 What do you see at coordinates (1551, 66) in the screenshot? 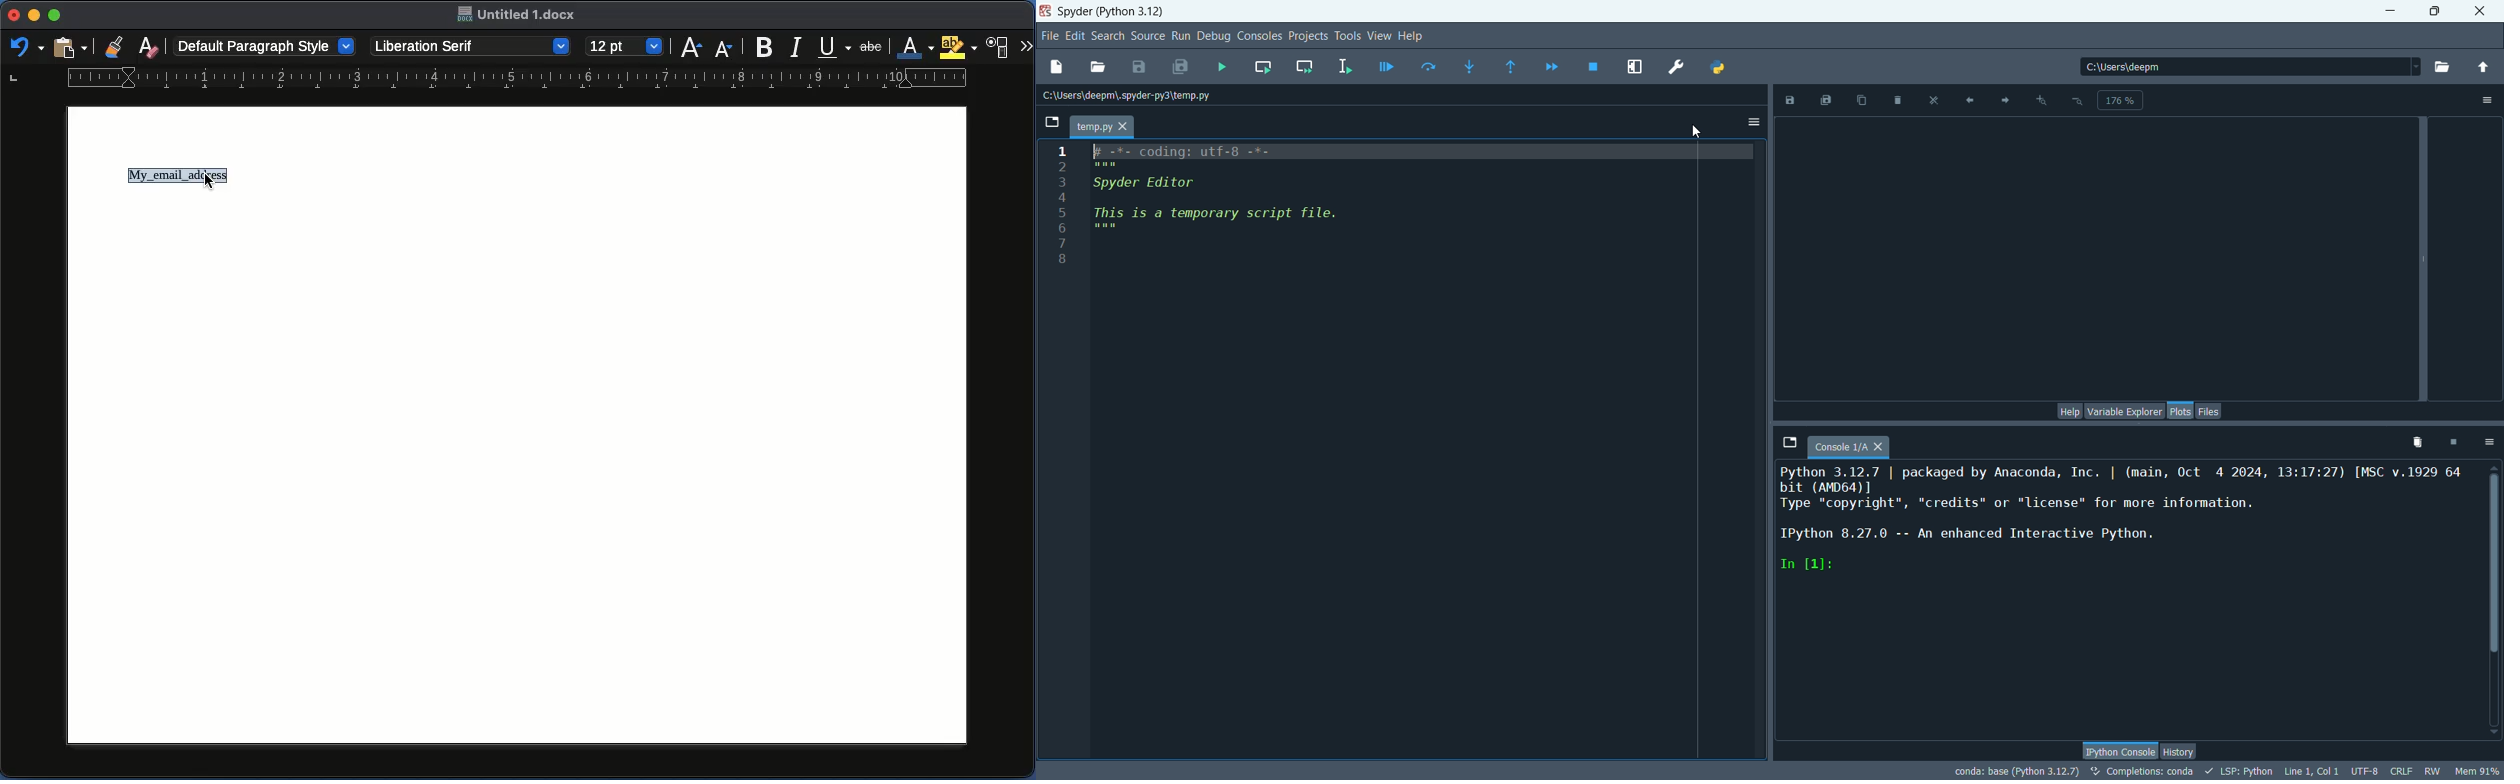
I see `continue execution until next breakpoint` at bounding box center [1551, 66].